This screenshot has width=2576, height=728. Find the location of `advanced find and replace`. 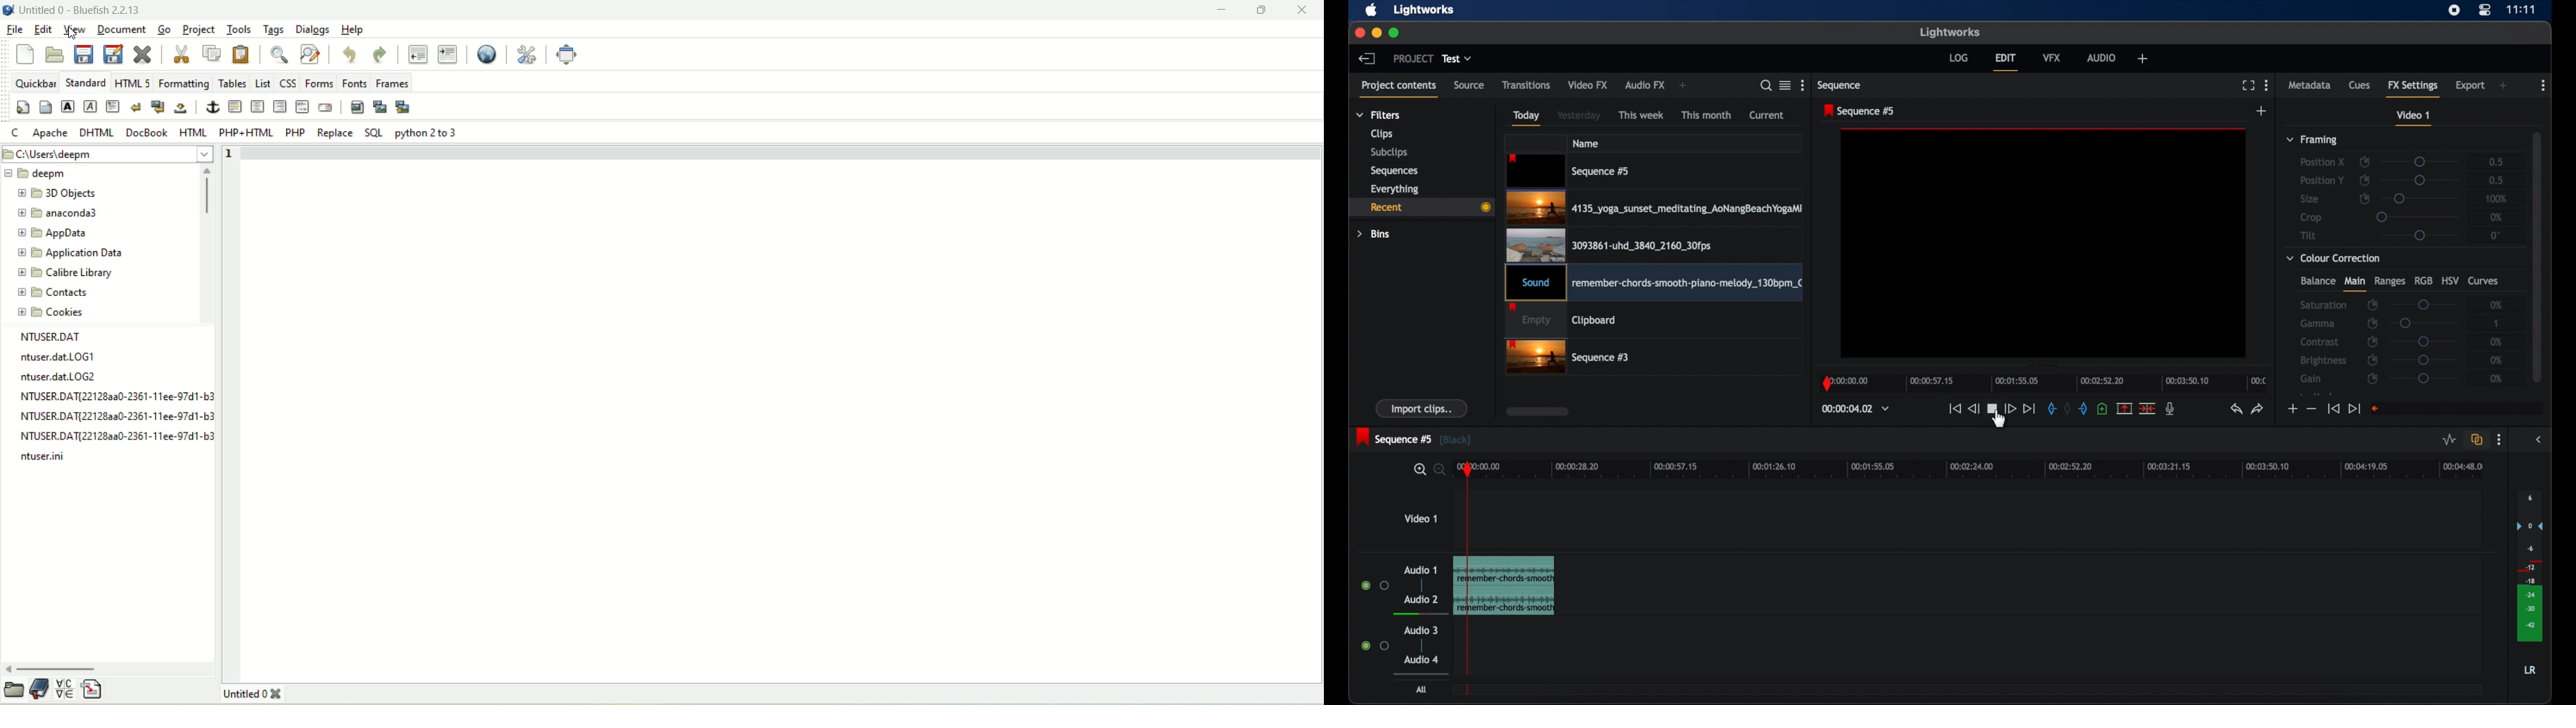

advanced find and replace is located at coordinates (311, 54).